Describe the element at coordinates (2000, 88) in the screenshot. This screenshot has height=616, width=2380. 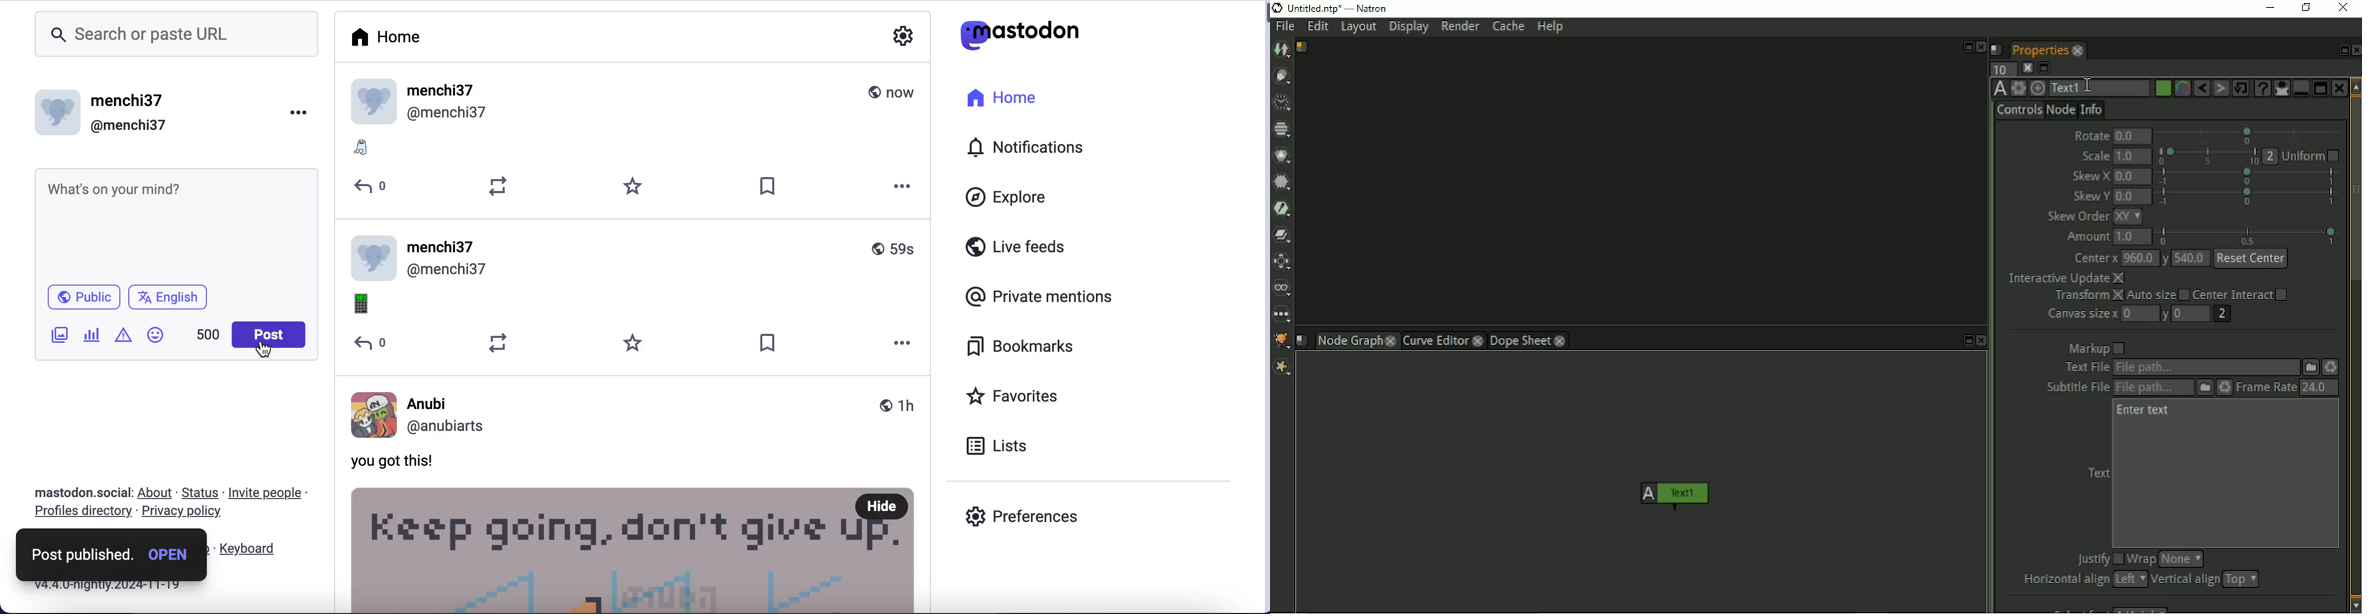
I see `TextOFX Version 6.13` at that location.